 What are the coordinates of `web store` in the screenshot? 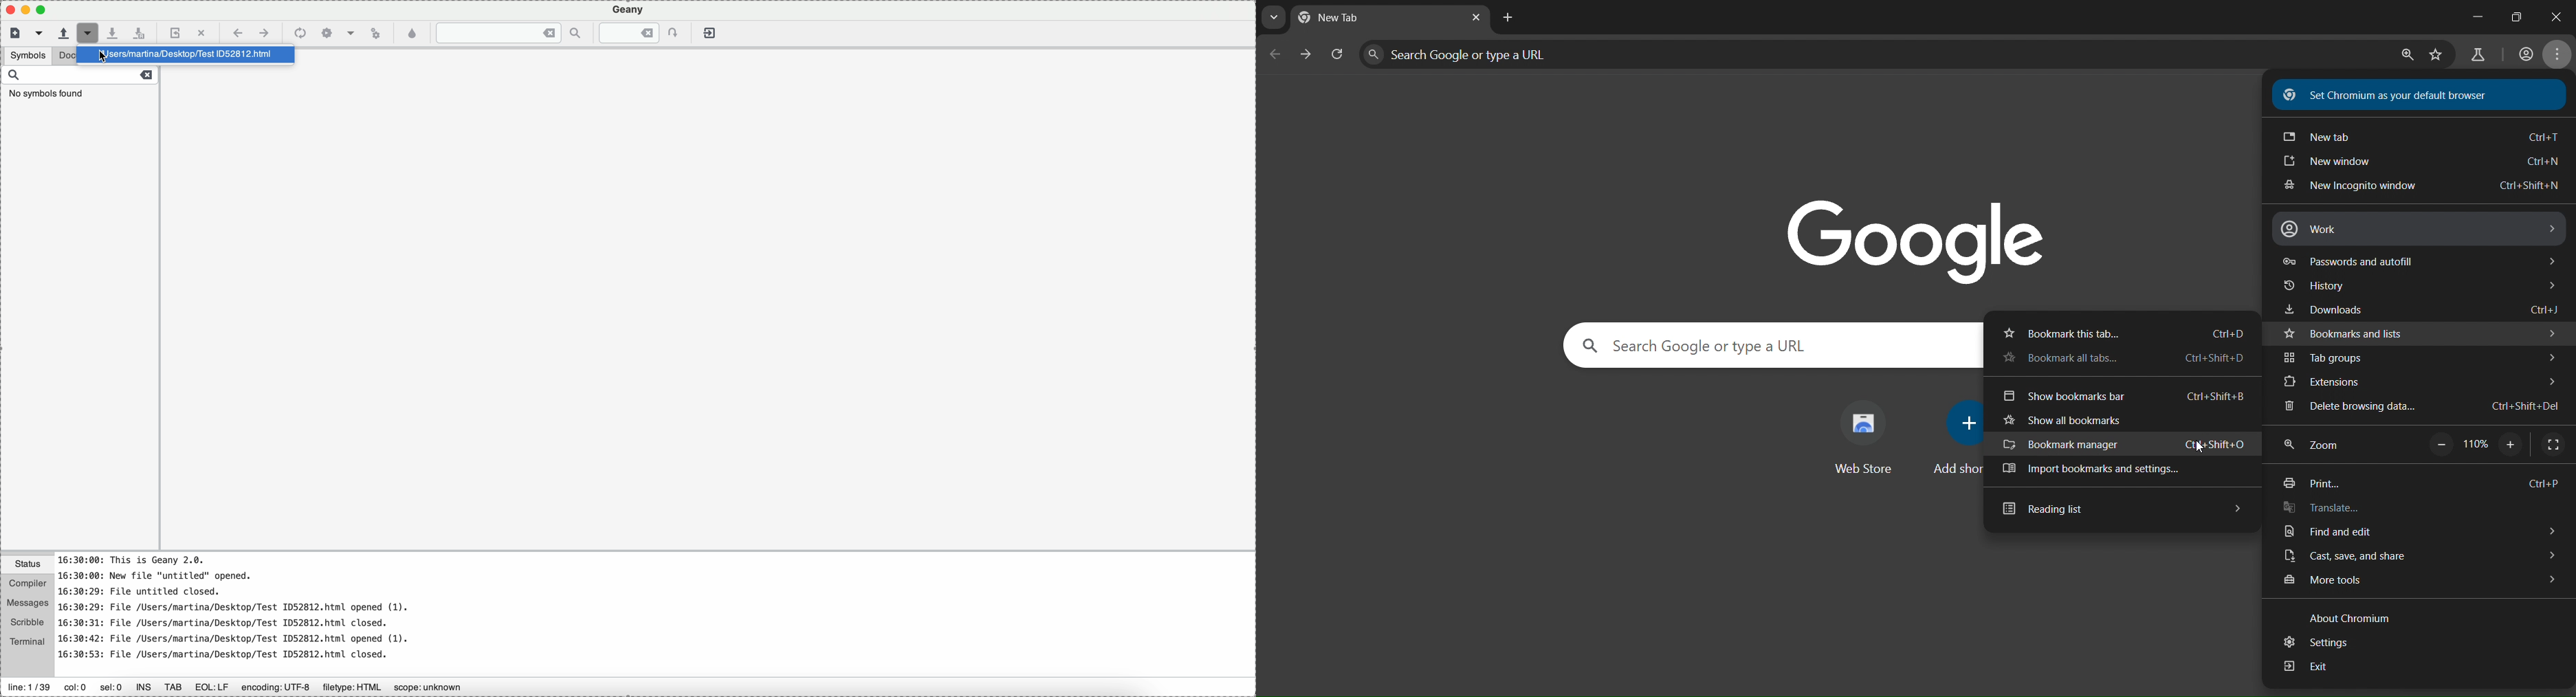 It's located at (1869, 436).